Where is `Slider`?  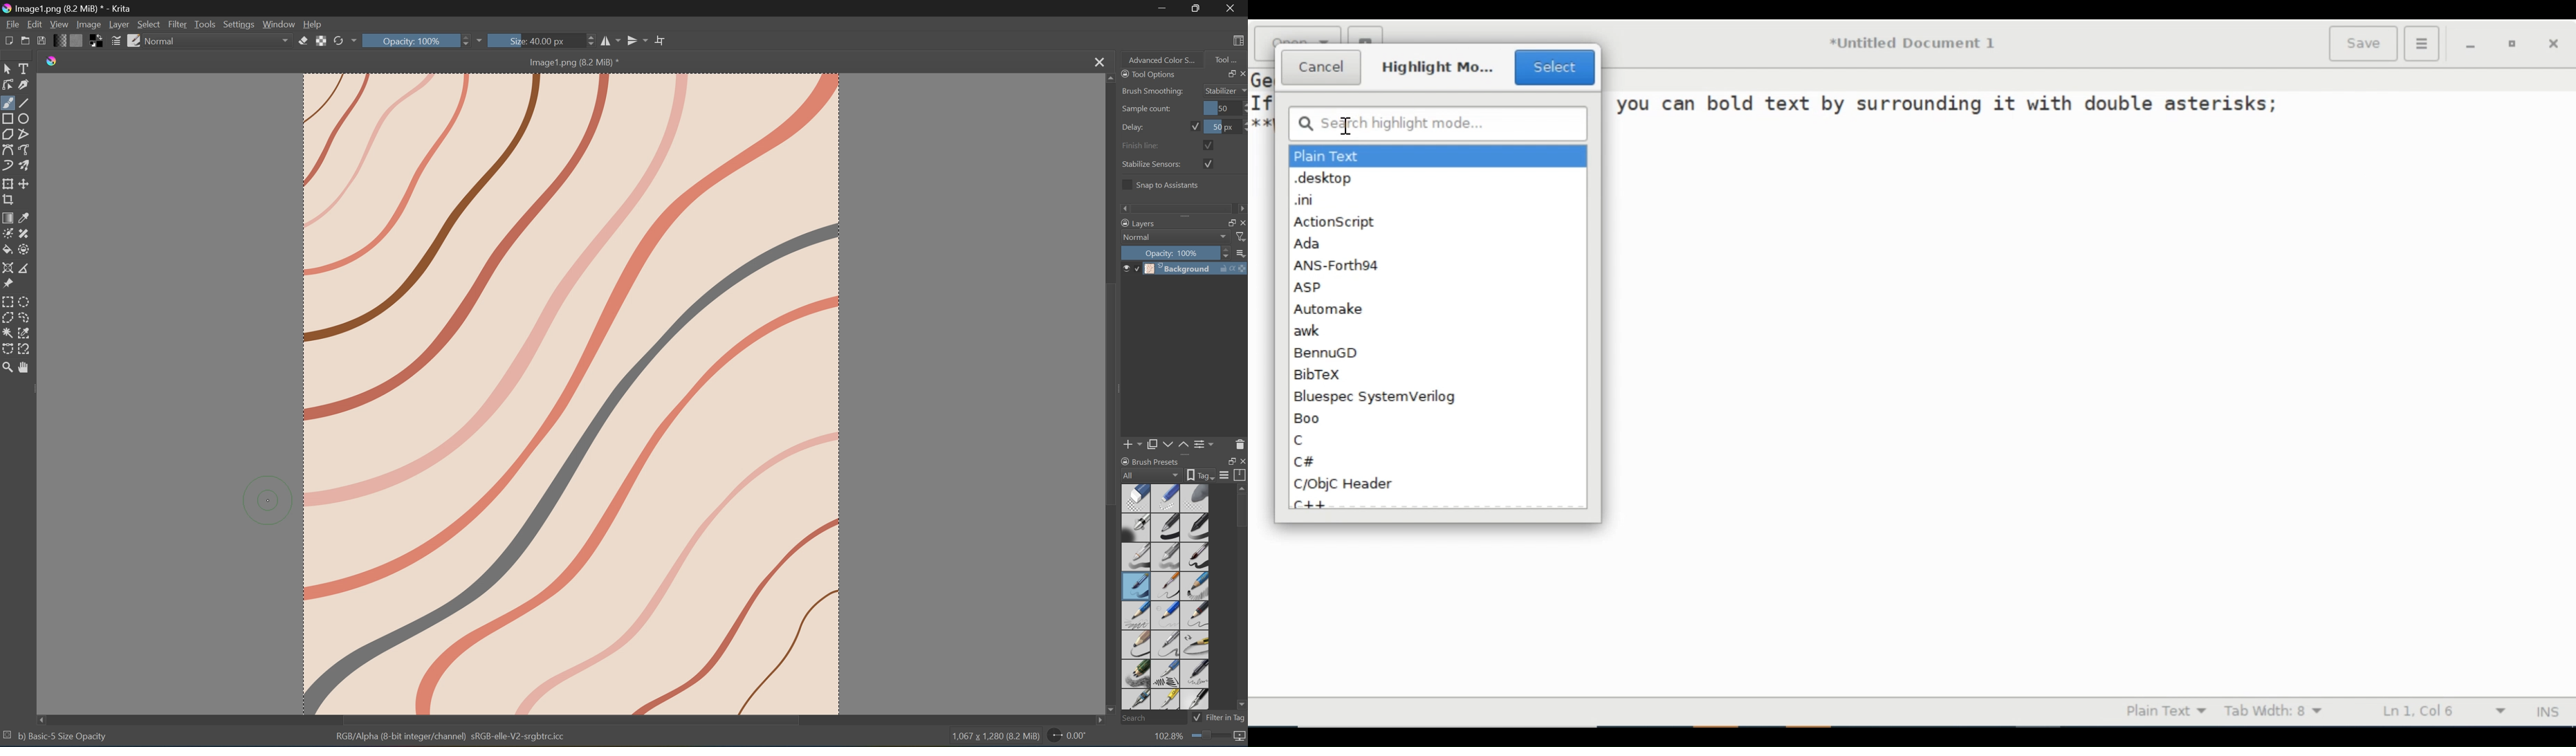 Slider is located at coordinates (588, 41).